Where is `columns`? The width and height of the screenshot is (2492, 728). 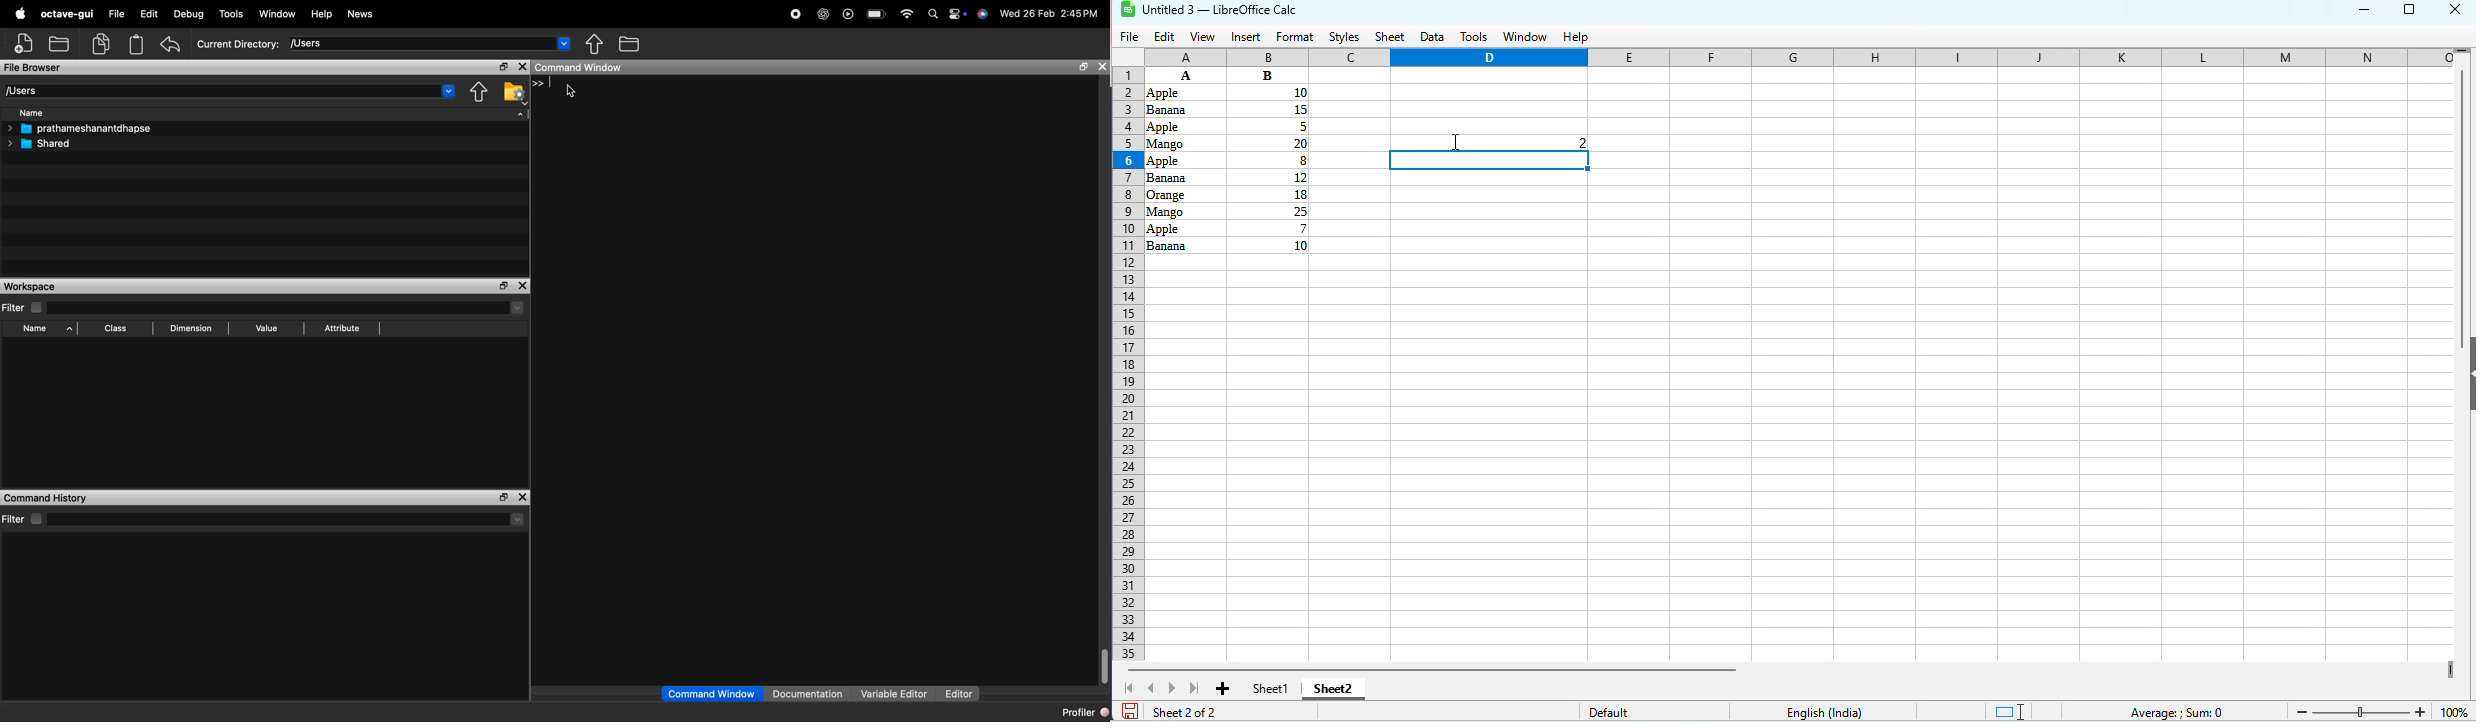 columns is located at coordinates (1802, 57).